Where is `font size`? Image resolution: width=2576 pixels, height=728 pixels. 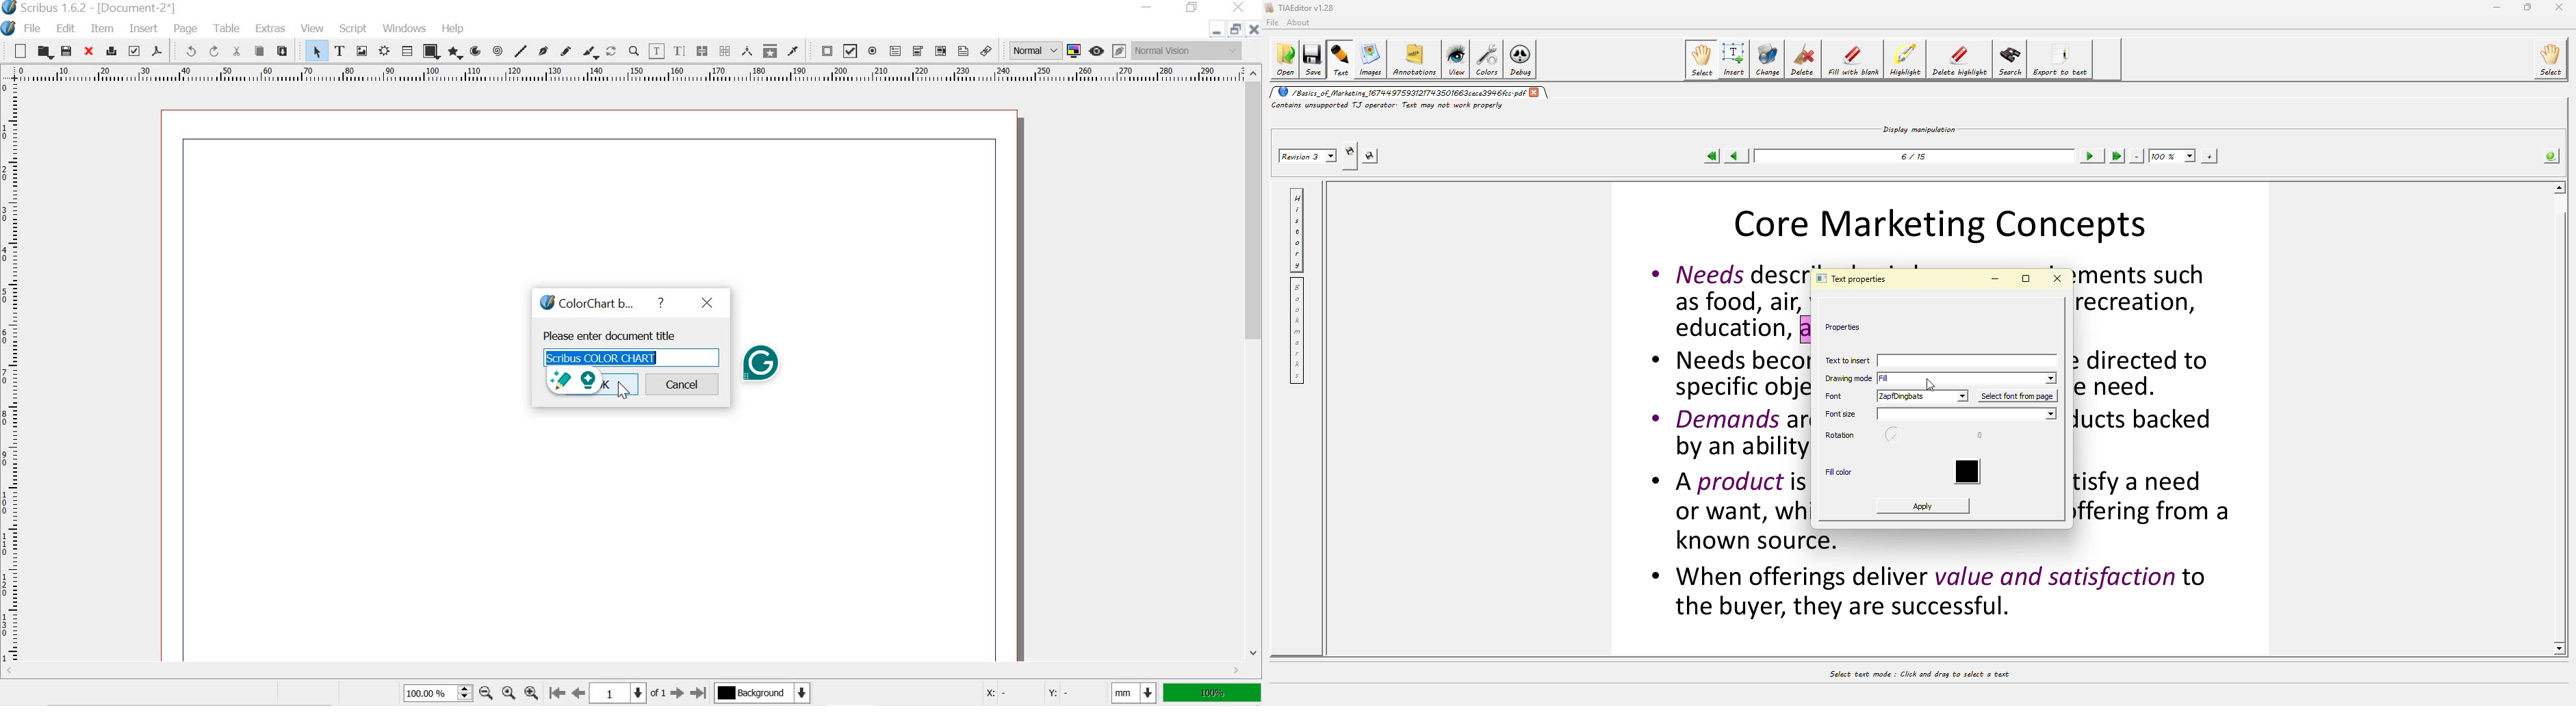
font size is located at coordinates (1965, 415).